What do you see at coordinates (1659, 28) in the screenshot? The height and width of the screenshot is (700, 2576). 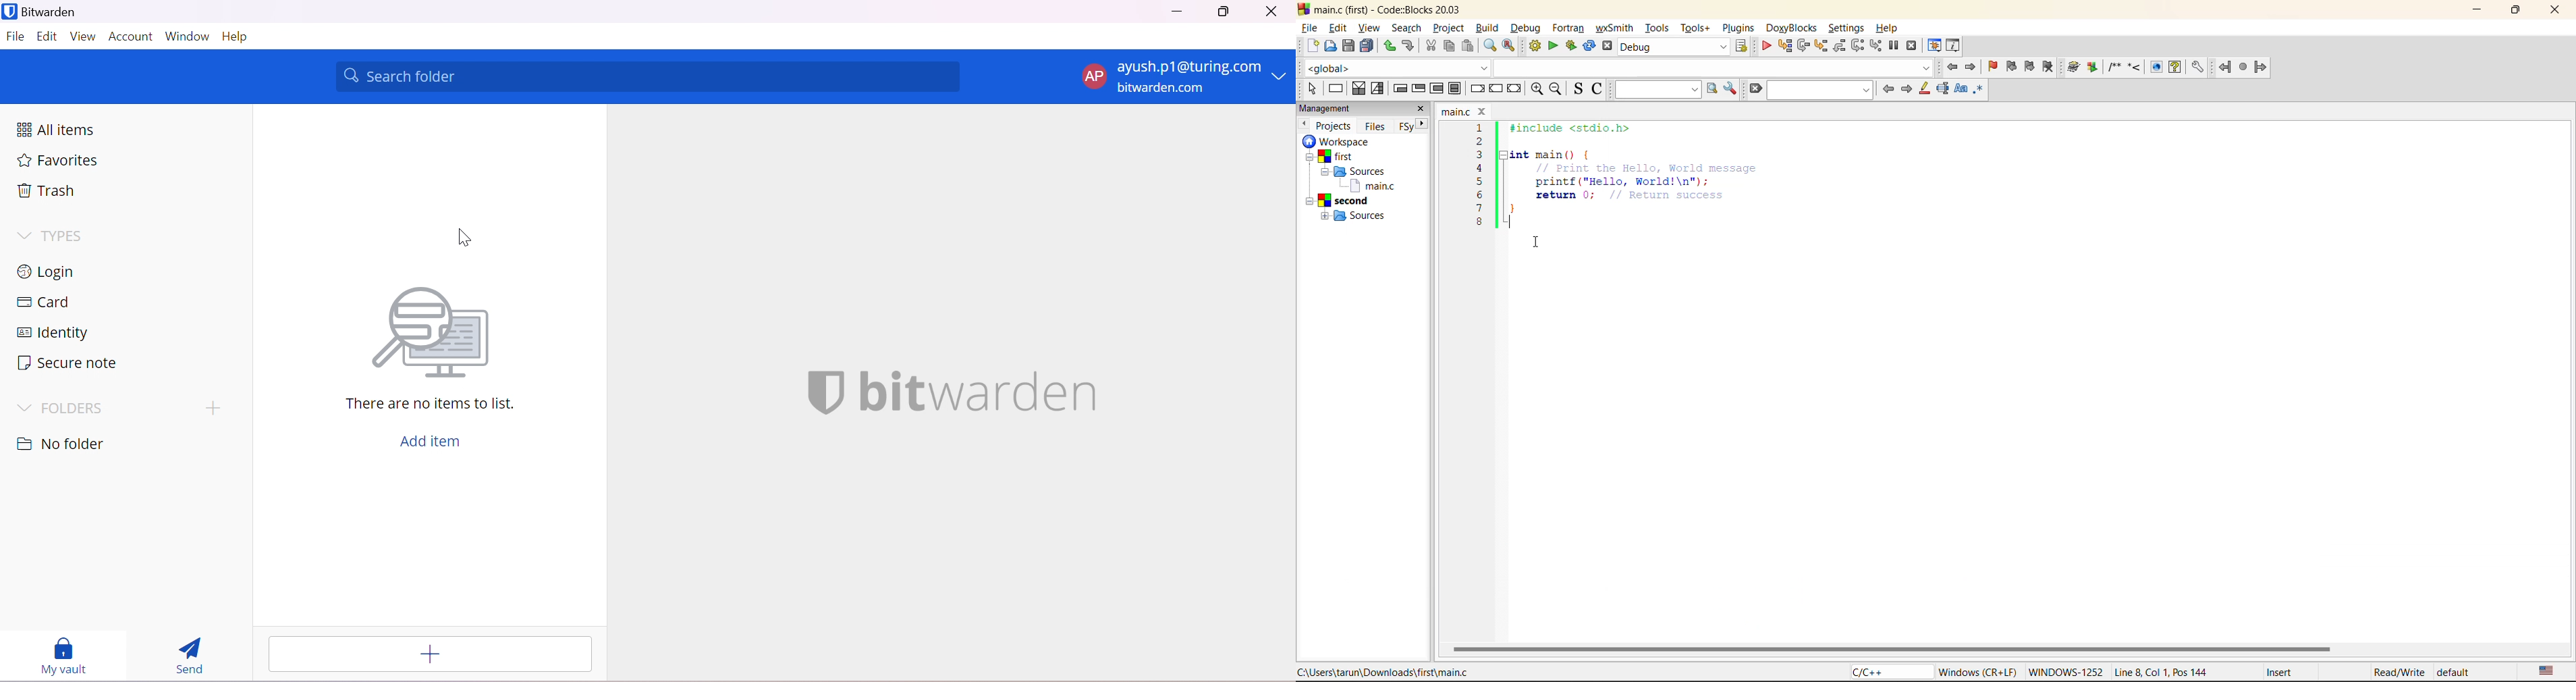 I see `tools` at bounding box center [1659, 28].